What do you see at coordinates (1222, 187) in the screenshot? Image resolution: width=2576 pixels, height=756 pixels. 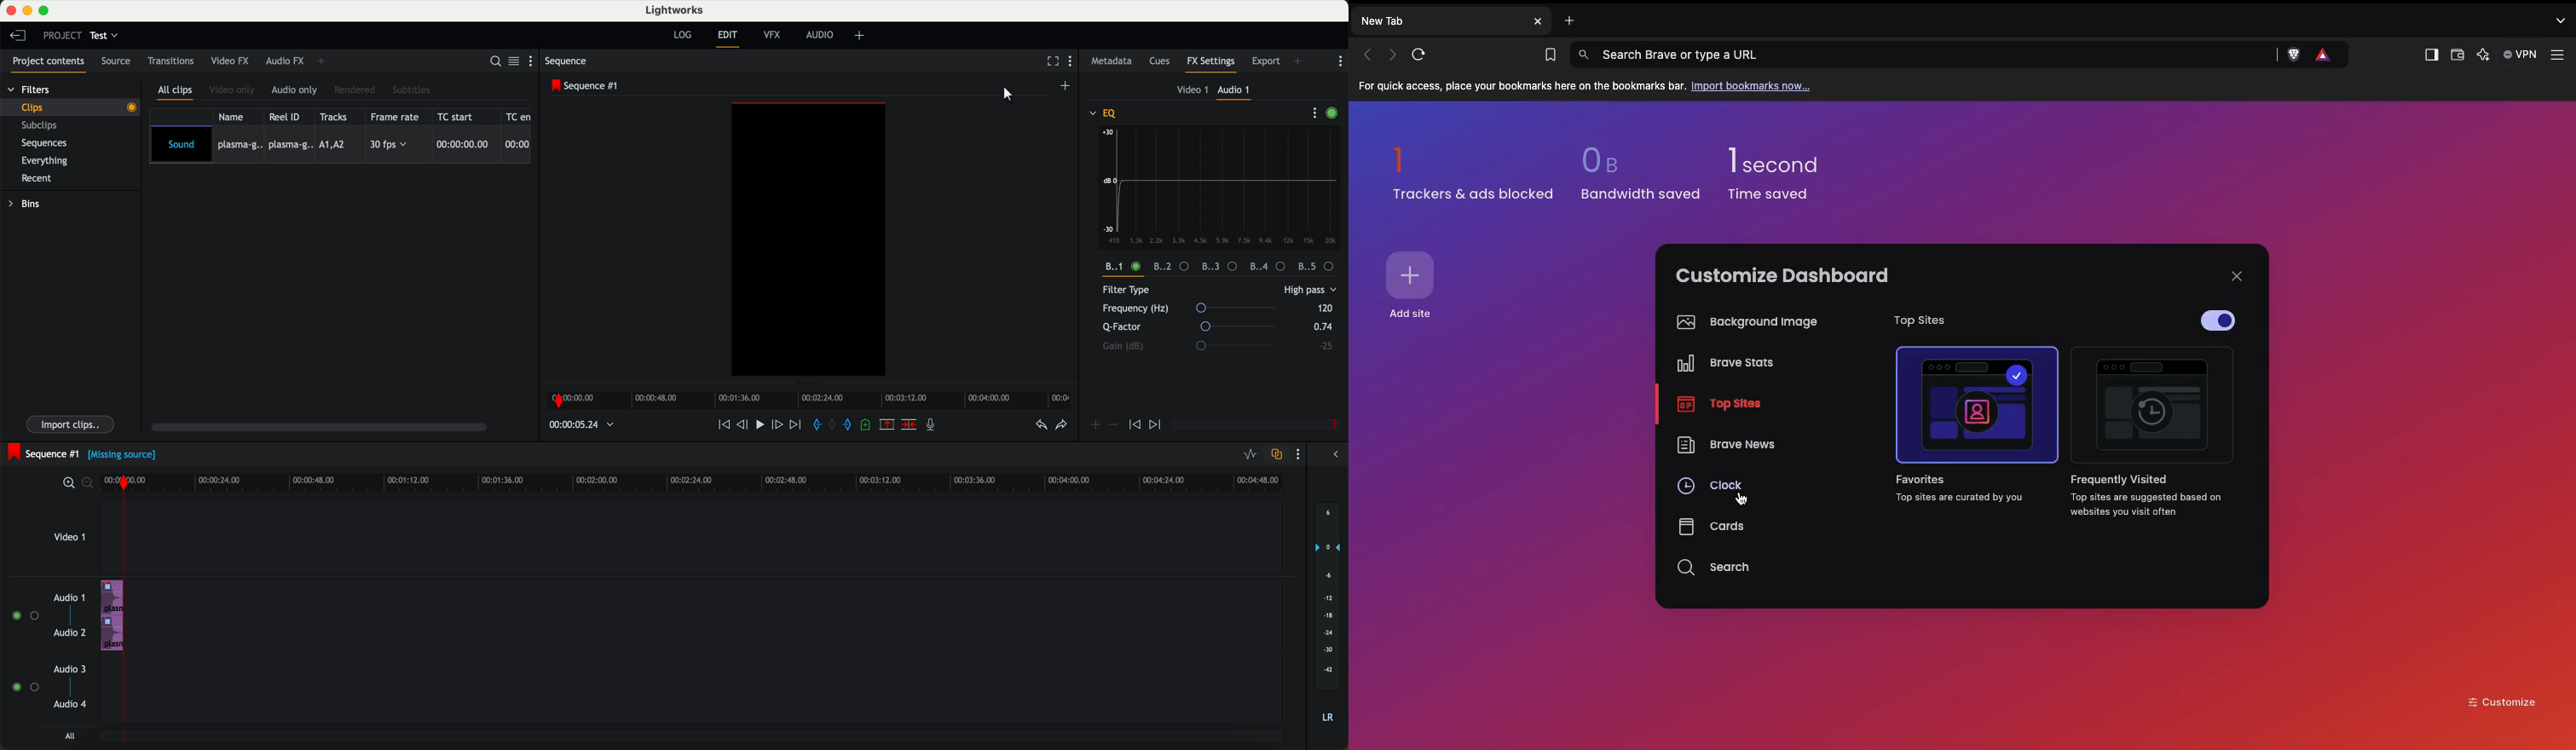 I see `EQ graphic` at bounding box center [1222, 187].